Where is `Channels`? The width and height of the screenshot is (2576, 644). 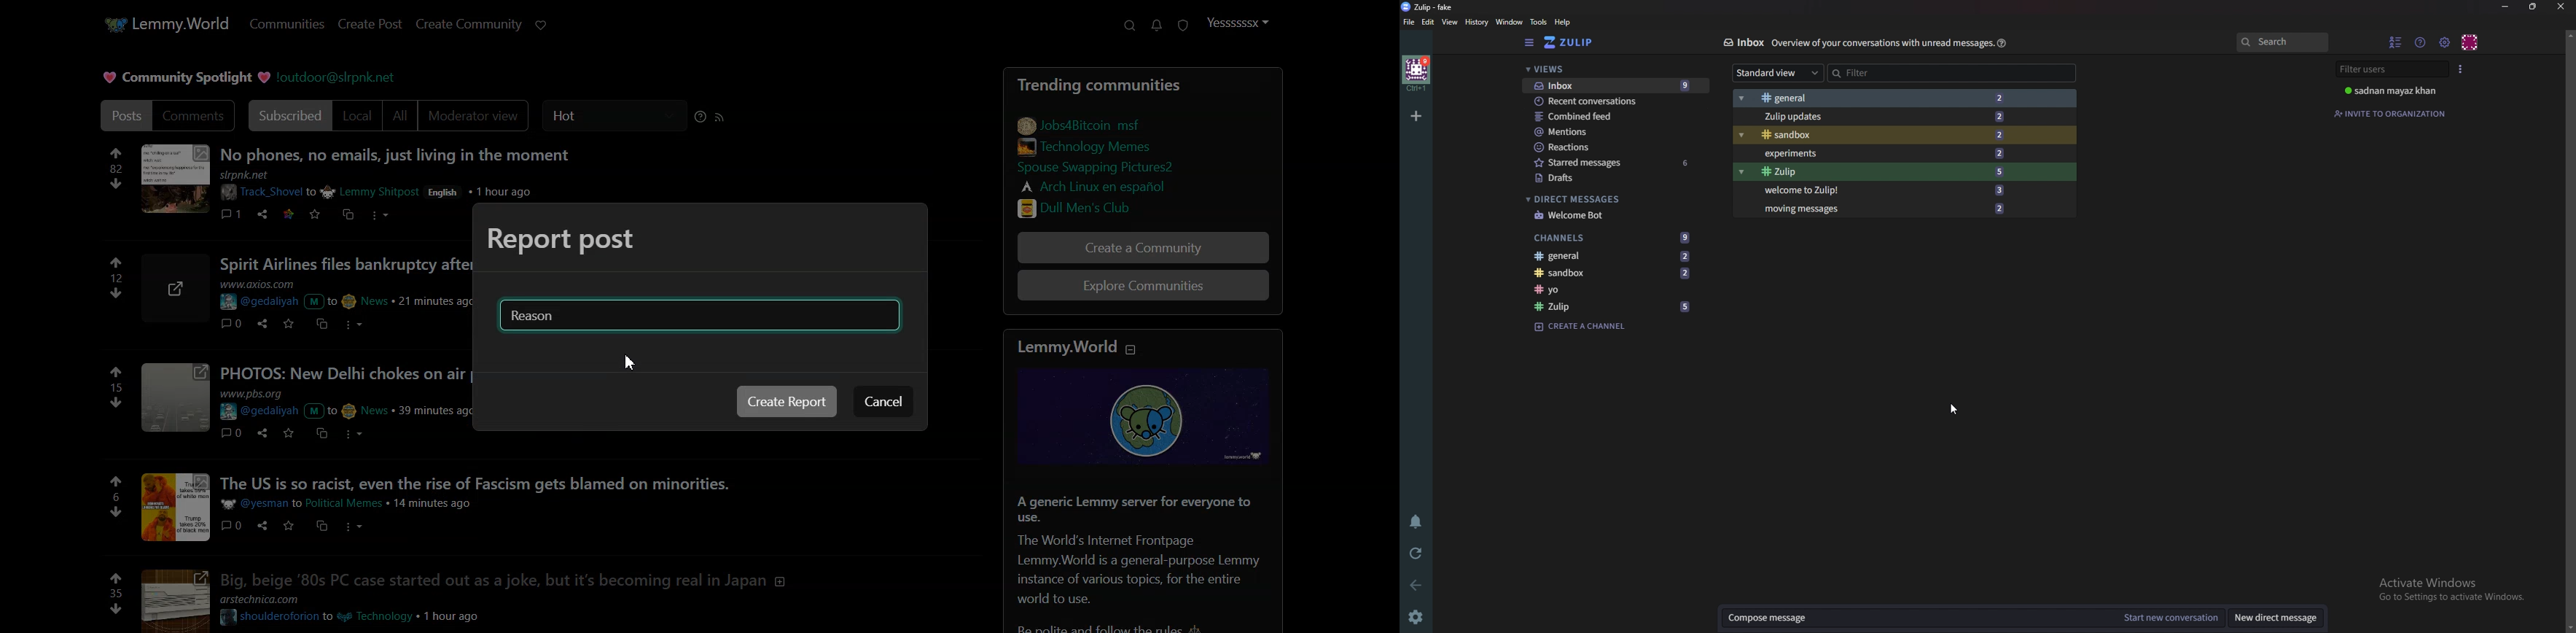
Channels is located at coordinates (1610, 237).